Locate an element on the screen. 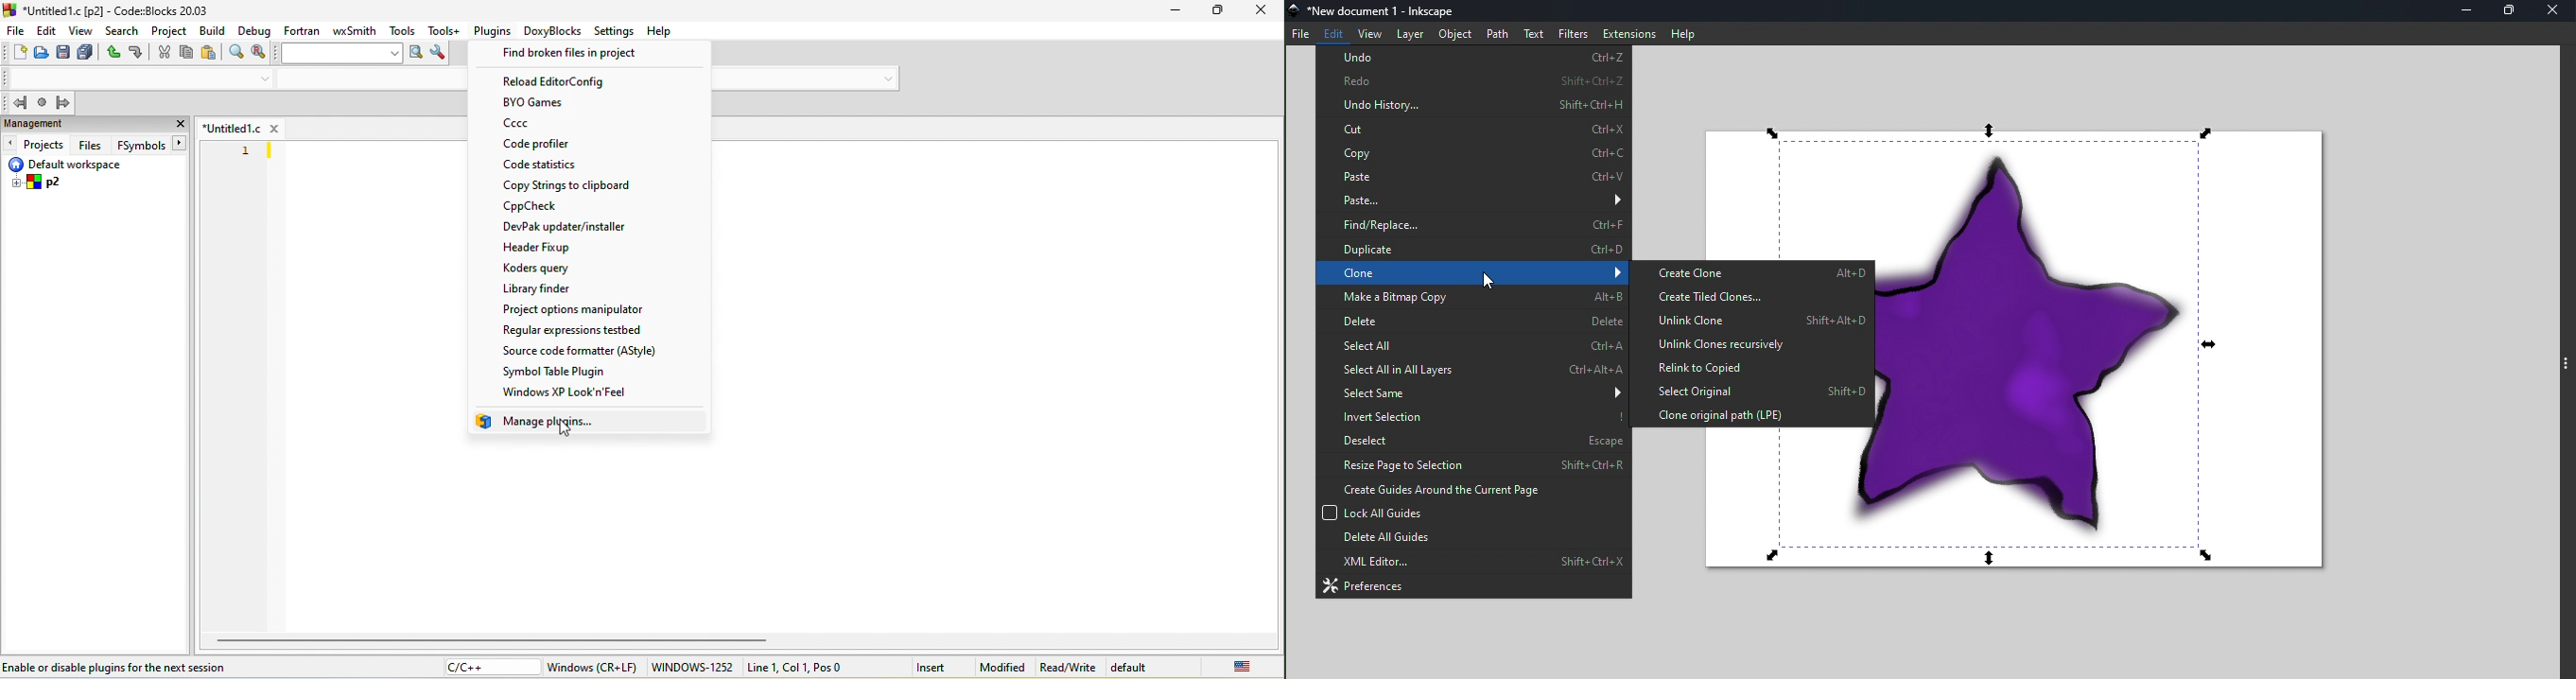  close is located at coordinates (180, 125).